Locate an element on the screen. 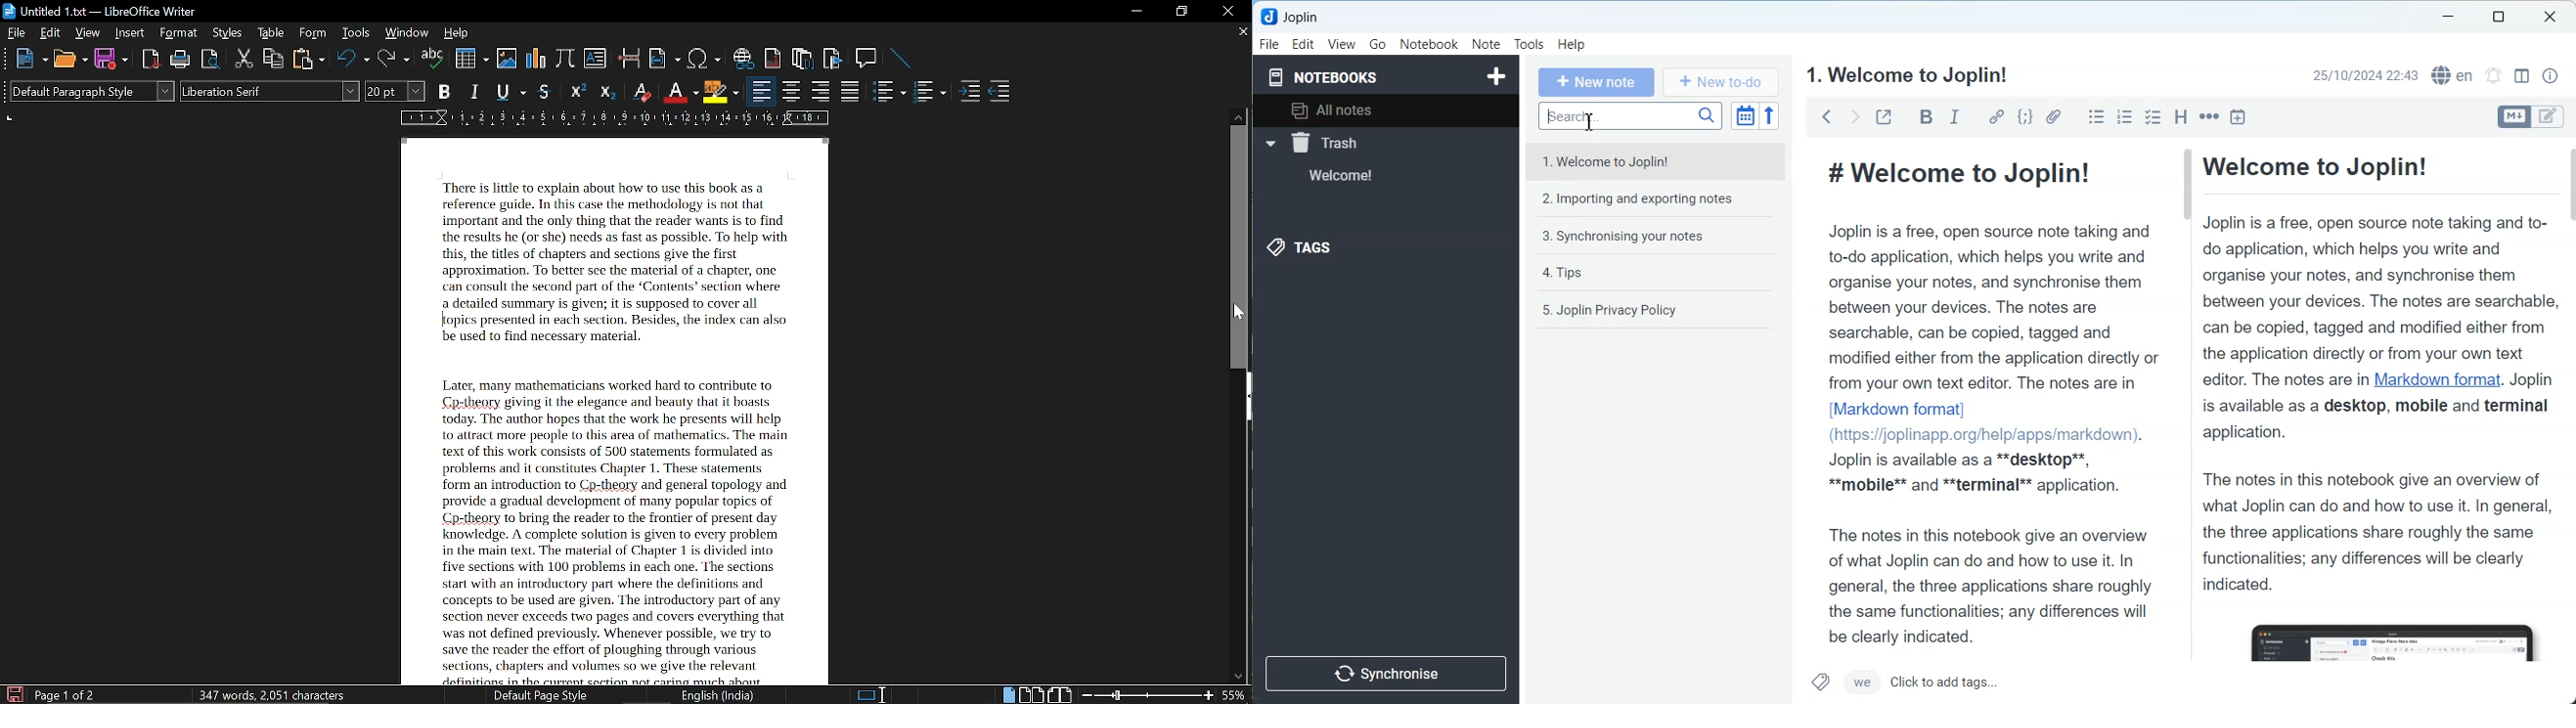  close is located at coordinates (1224, 11).